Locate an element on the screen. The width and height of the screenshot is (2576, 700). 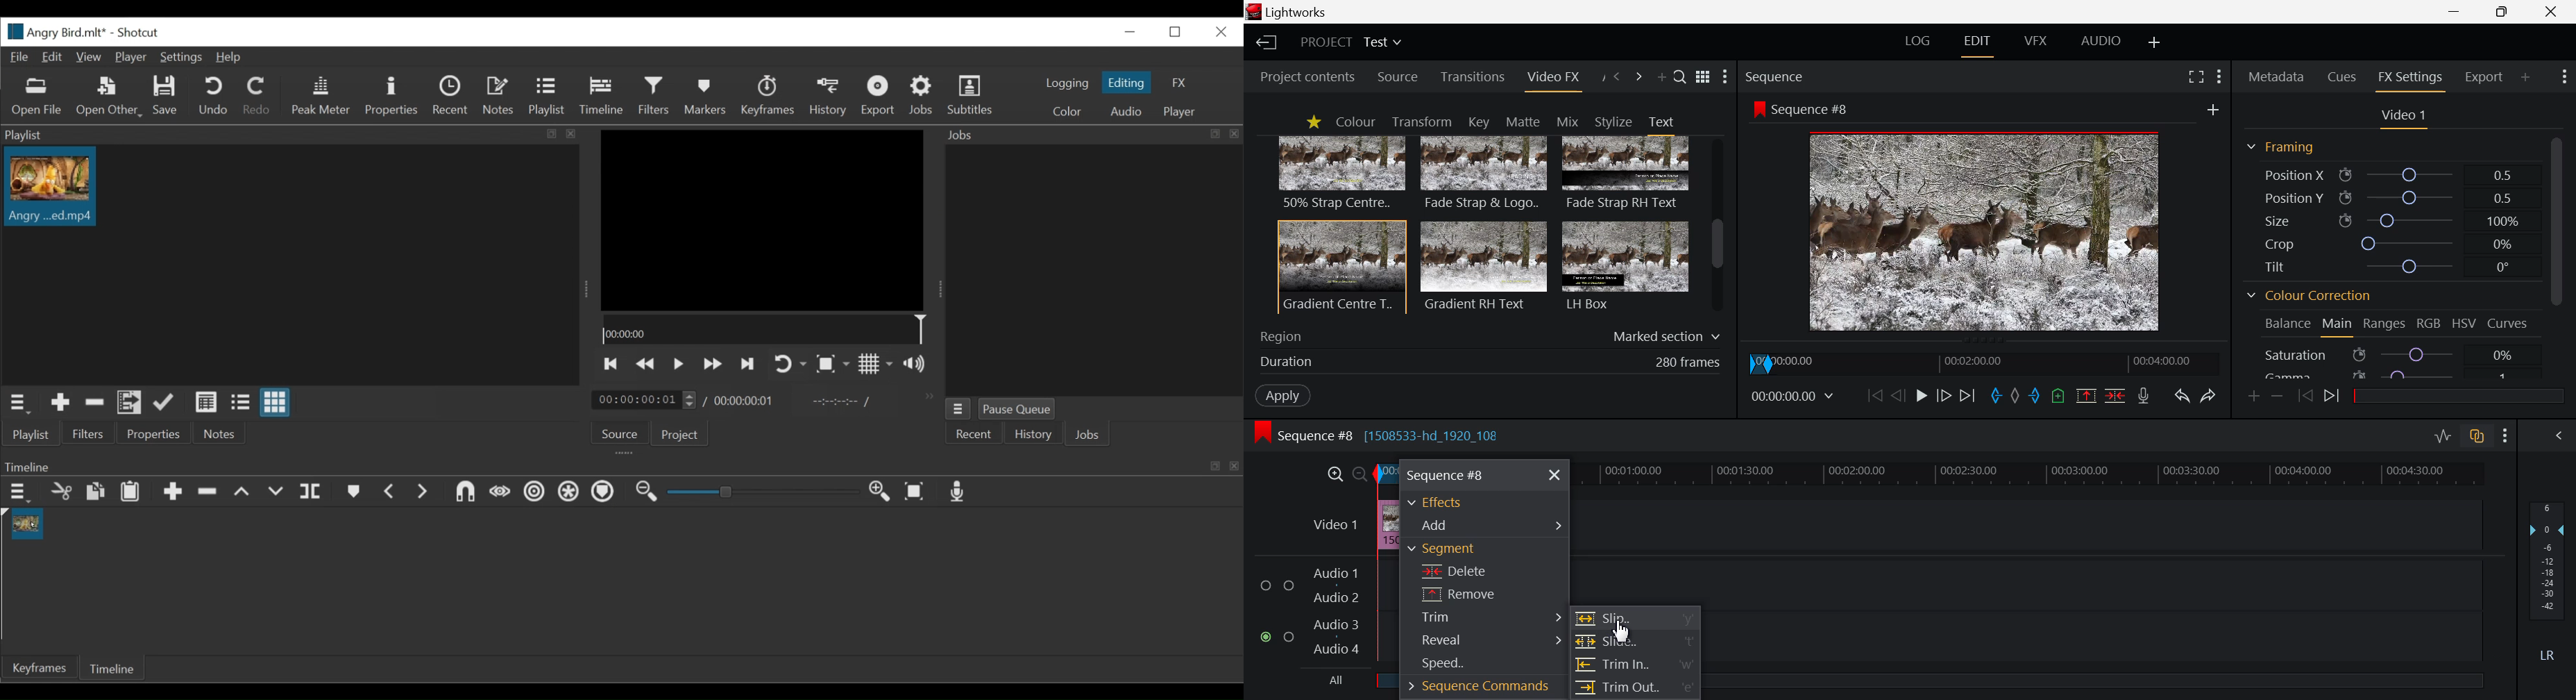
Zoom timeline in is located at coordinates (880, 491).